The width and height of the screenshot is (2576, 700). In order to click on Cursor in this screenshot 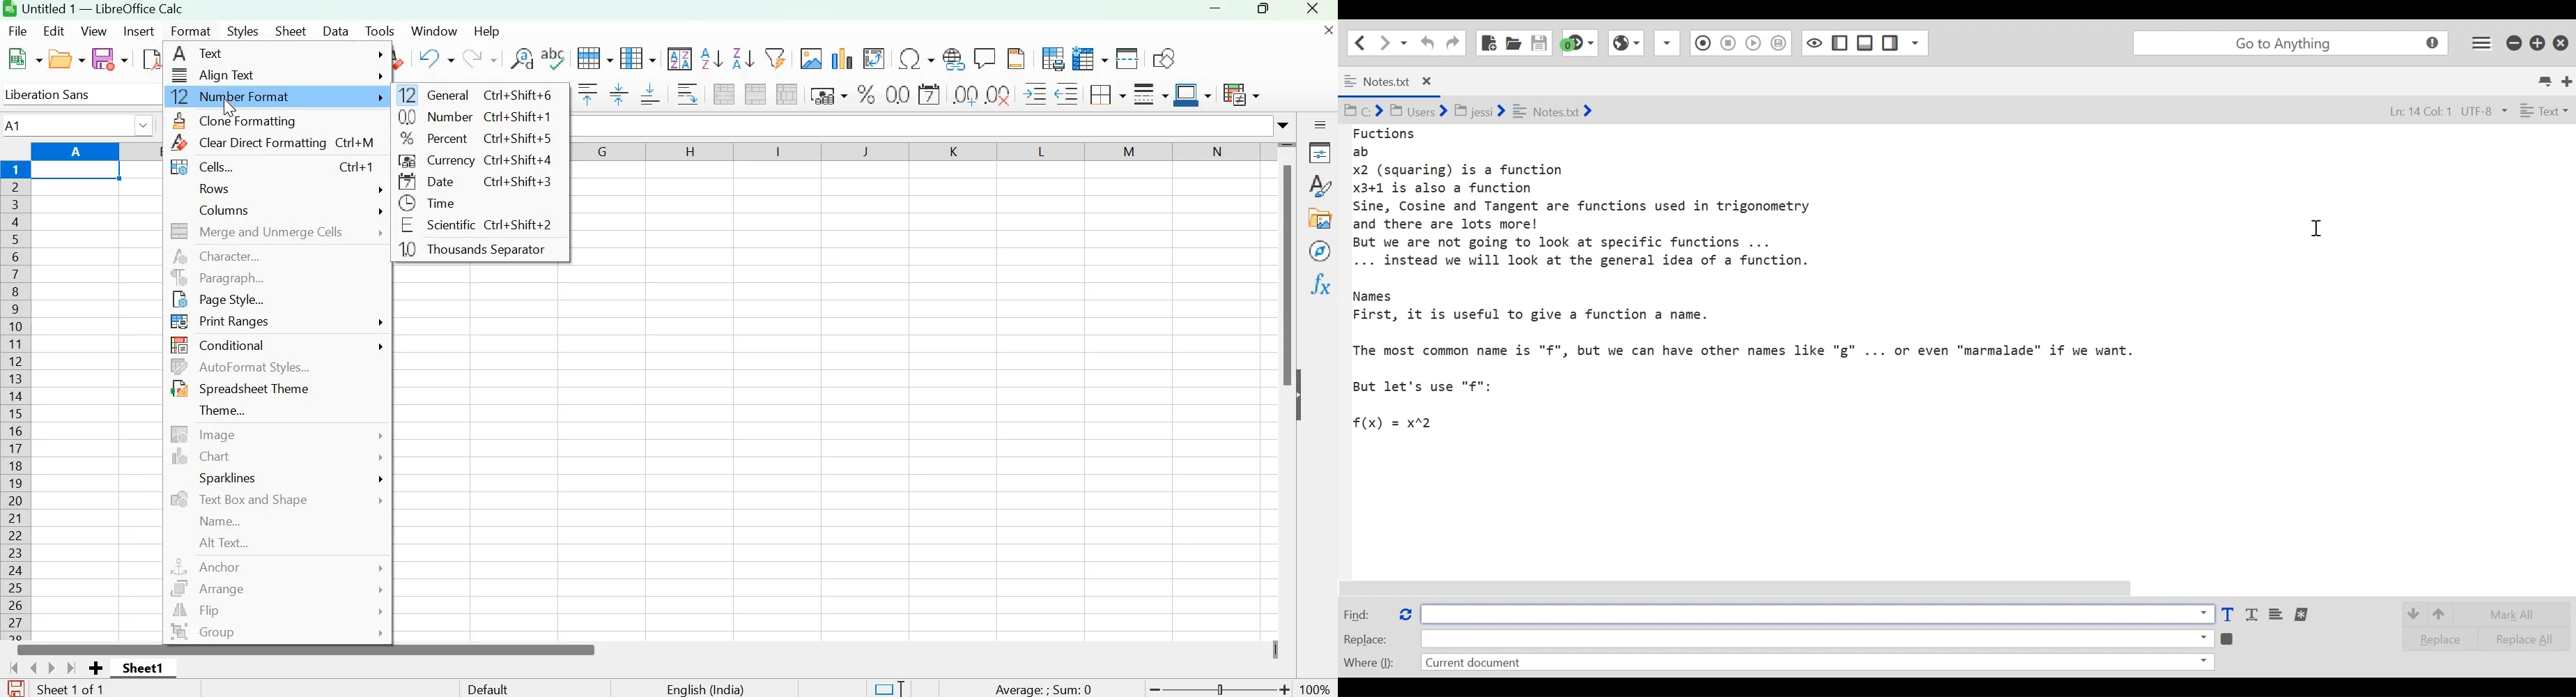, I will do `click(2324, 230)`.